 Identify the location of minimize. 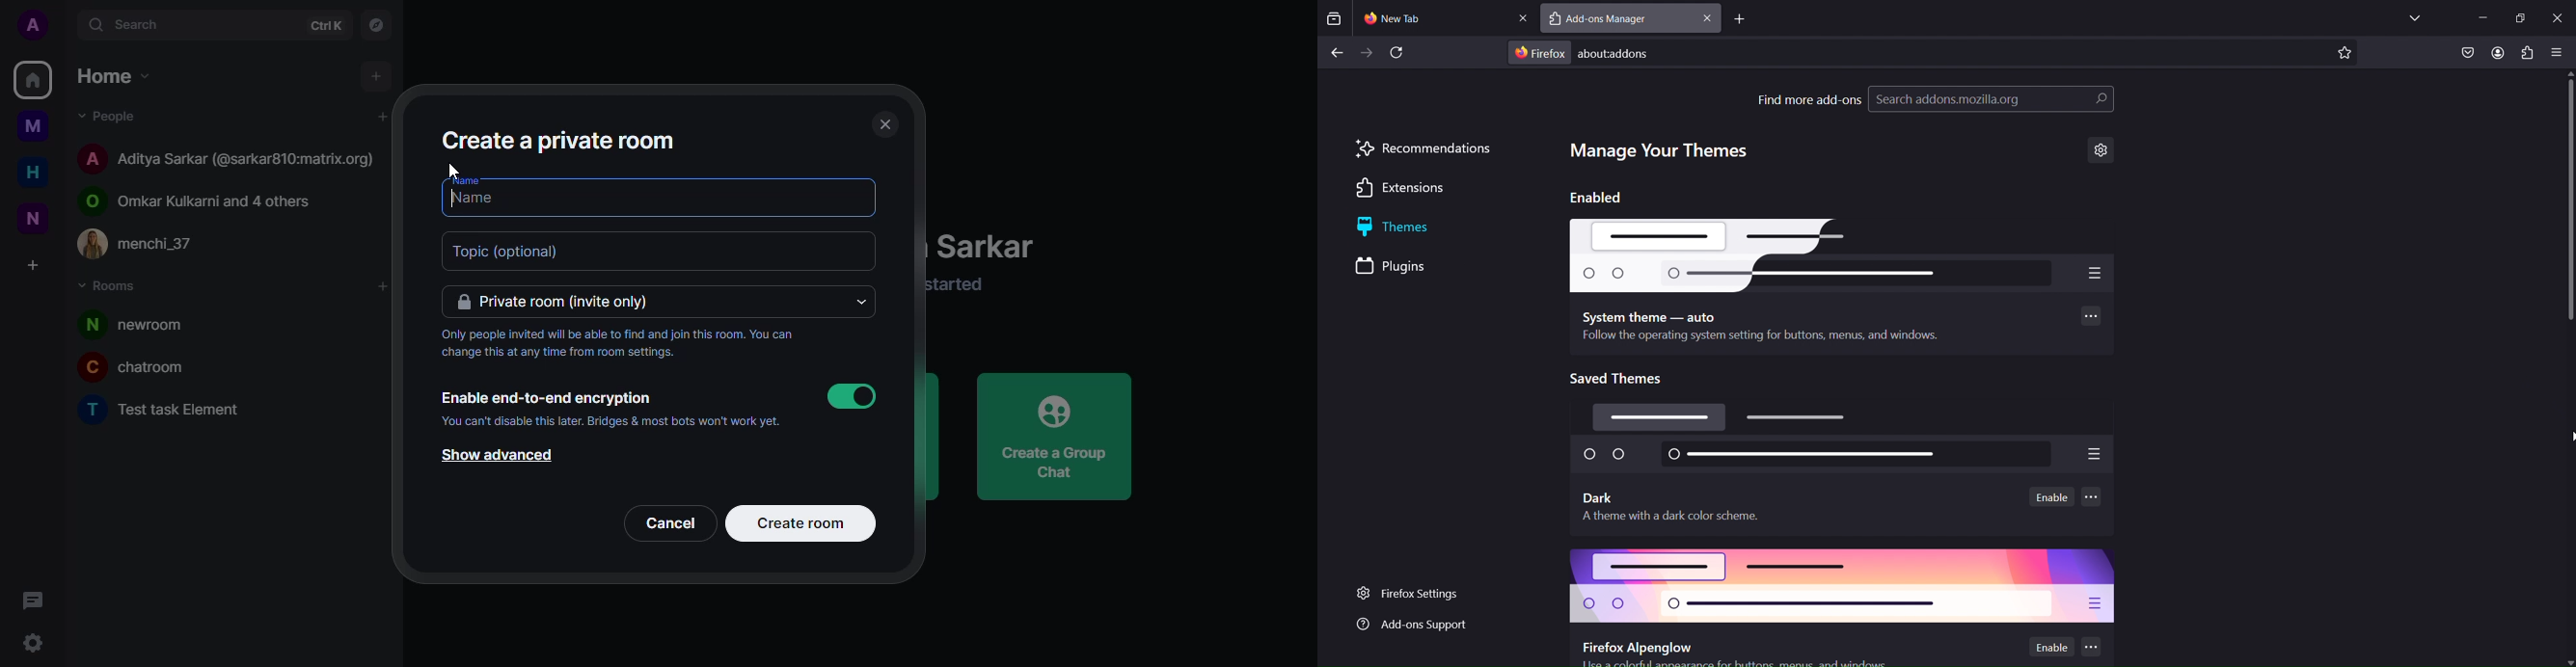
(2478, 18).